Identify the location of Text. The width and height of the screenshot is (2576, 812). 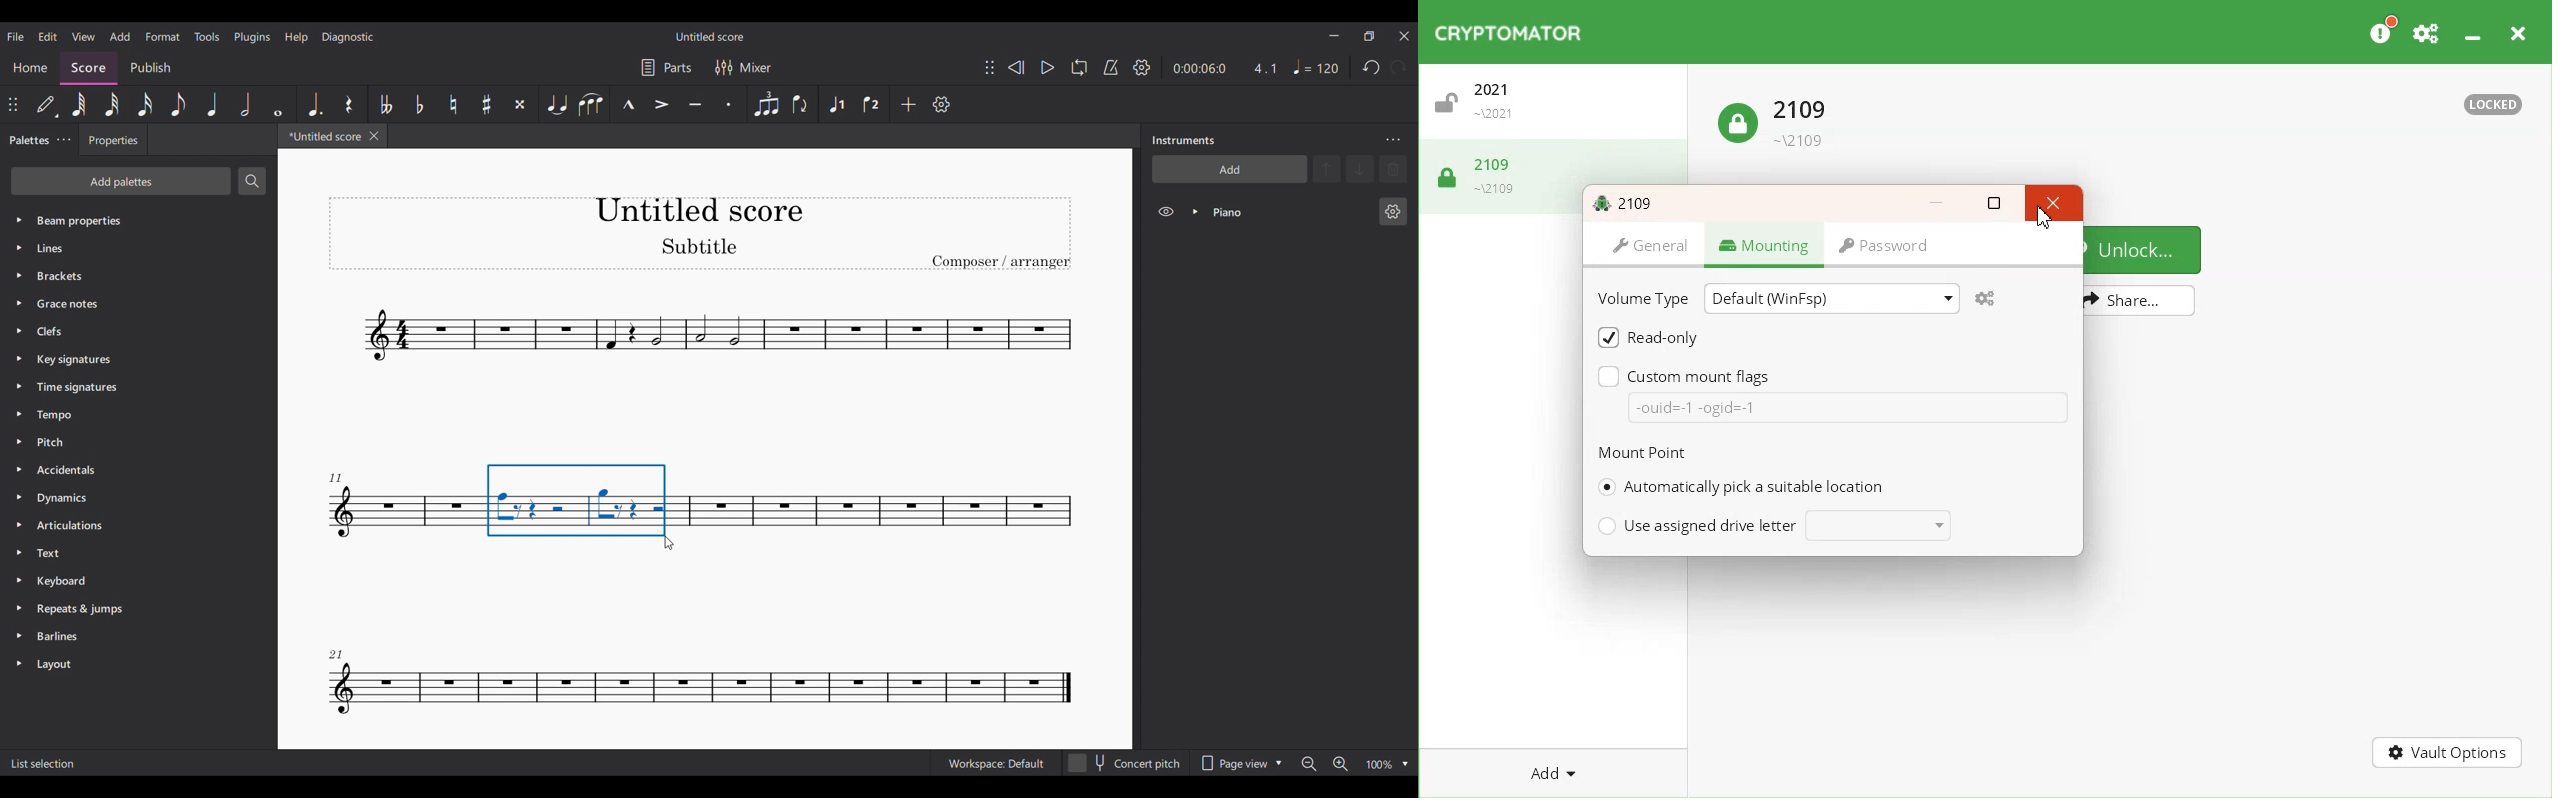
(1627, 201).